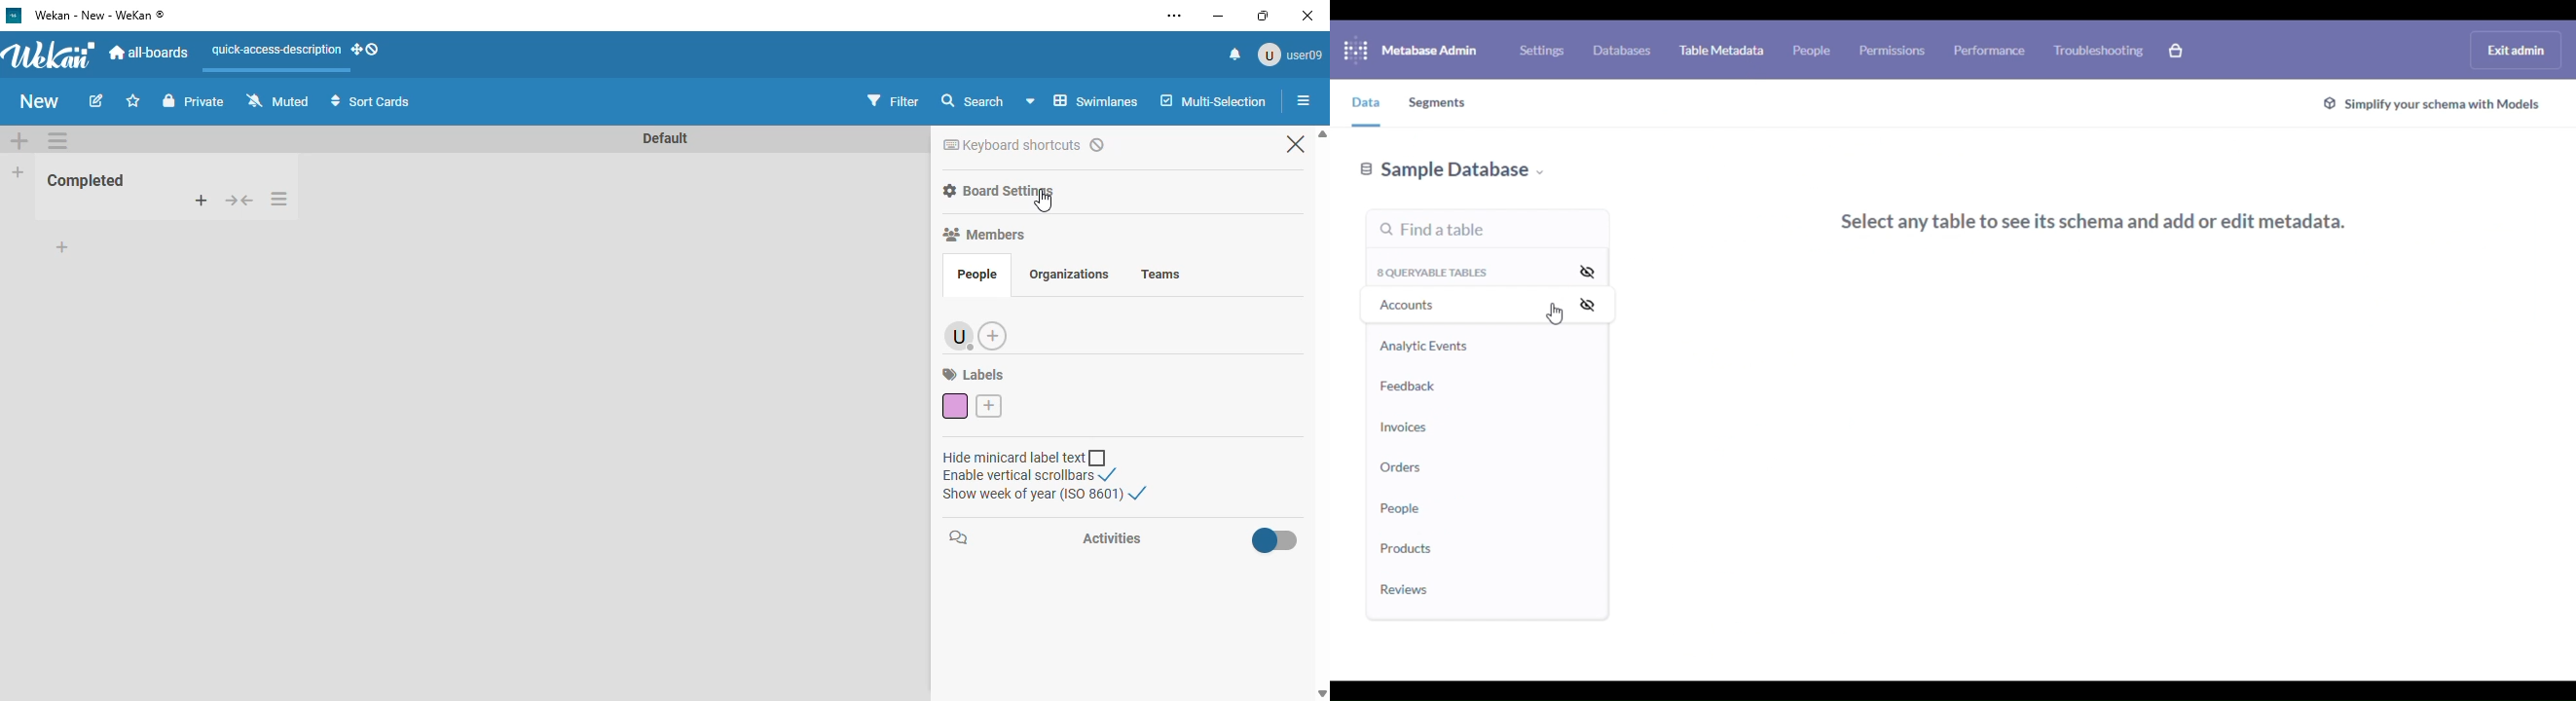 This screenshot has height=728, width=2576. I want to click on new, so click(41, 101).